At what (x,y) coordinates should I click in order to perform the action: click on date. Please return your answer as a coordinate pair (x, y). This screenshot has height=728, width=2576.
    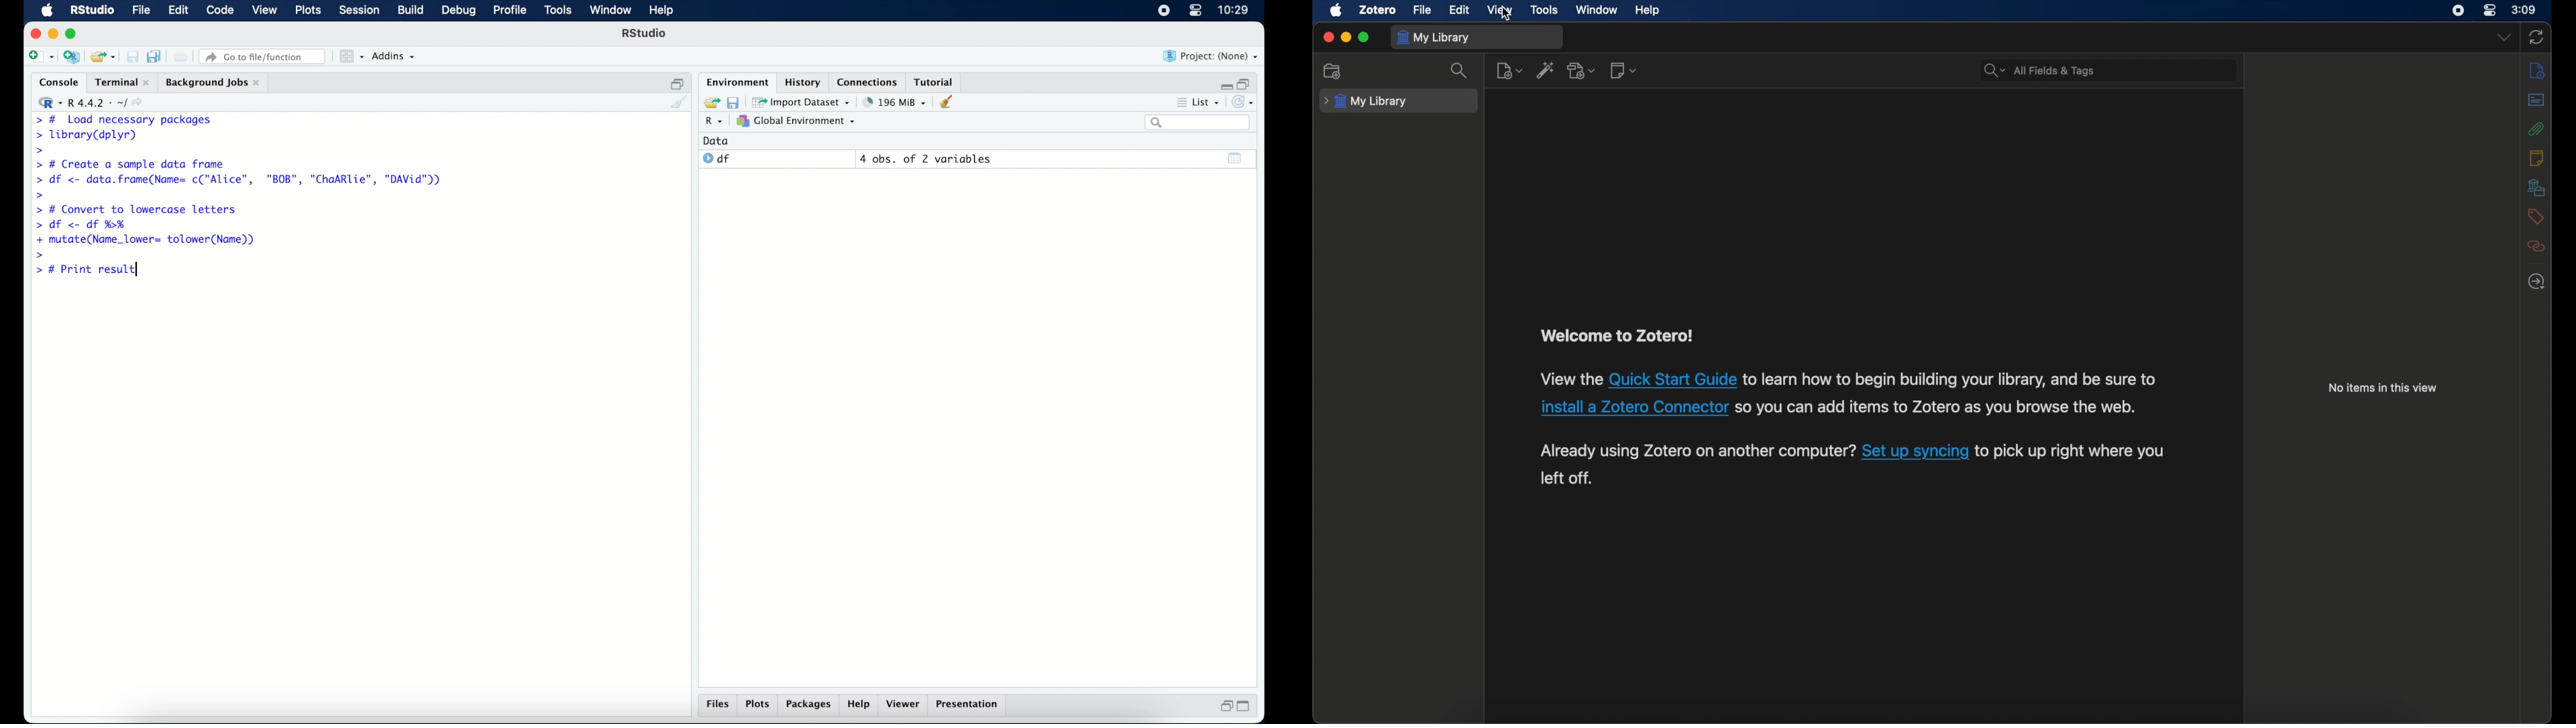
    Looking at the image, I should click on (716, 140).